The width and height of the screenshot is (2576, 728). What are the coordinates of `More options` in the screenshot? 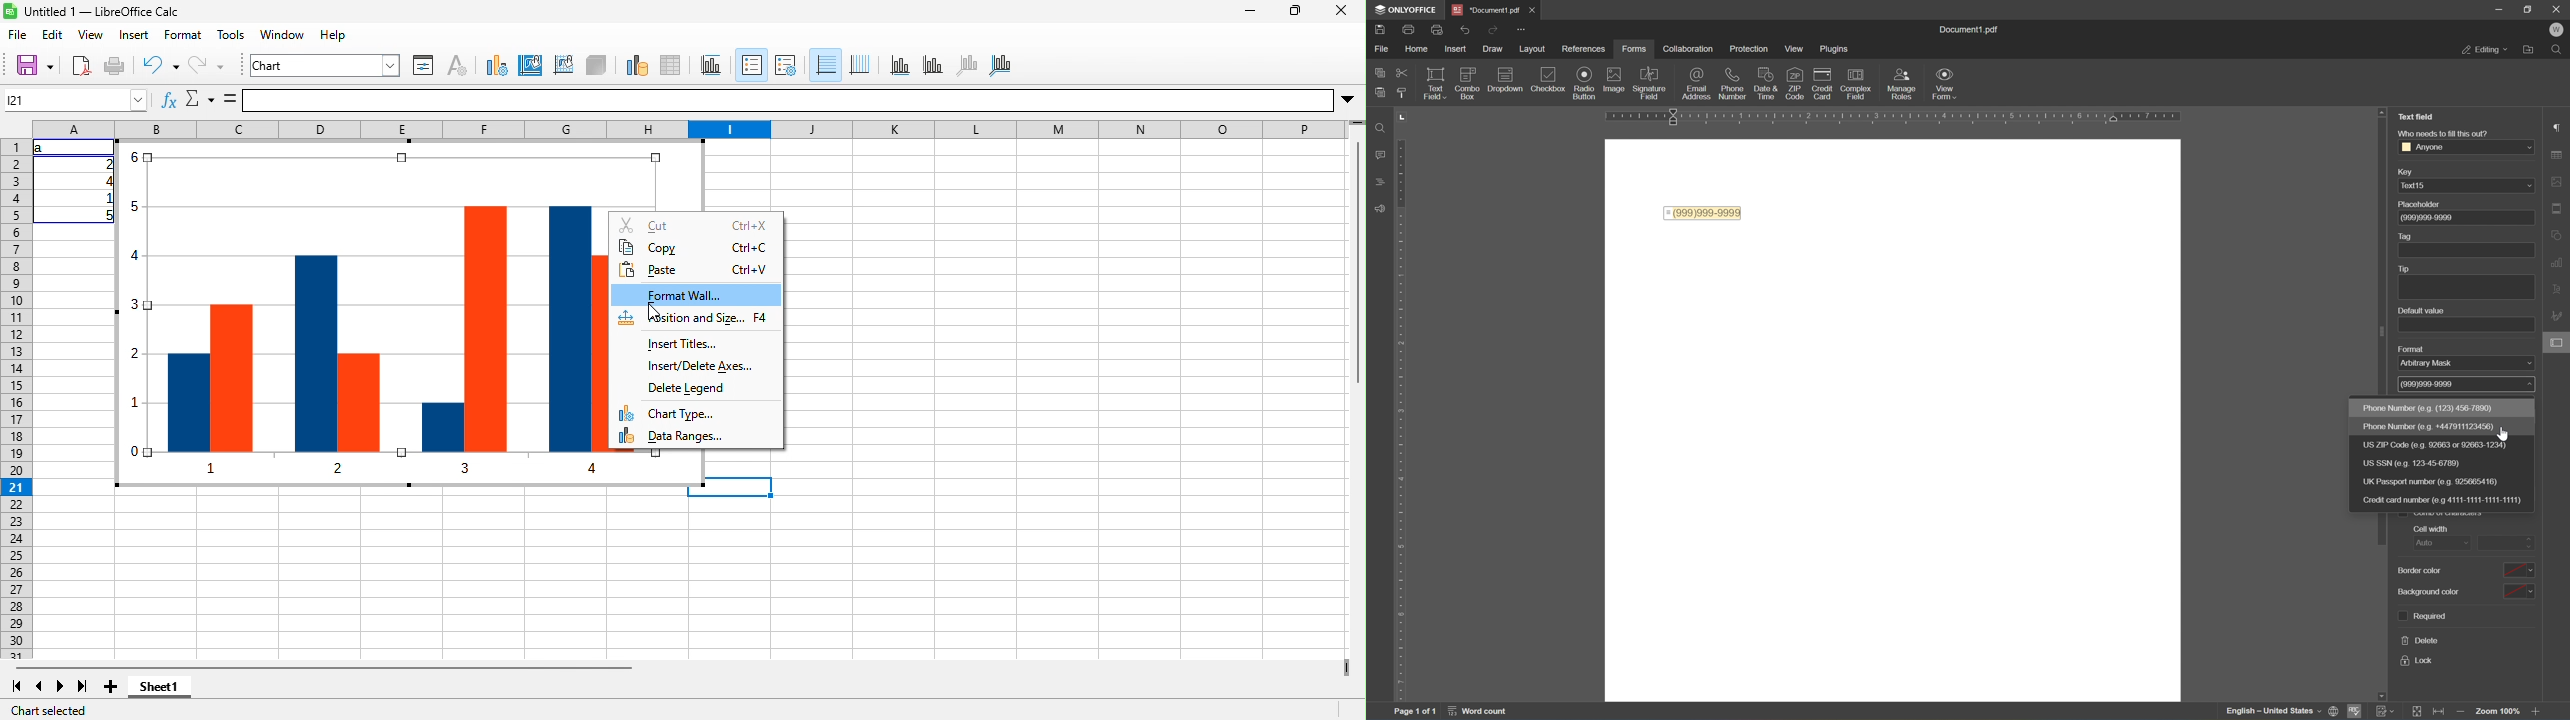 It's located at (1347, 100).